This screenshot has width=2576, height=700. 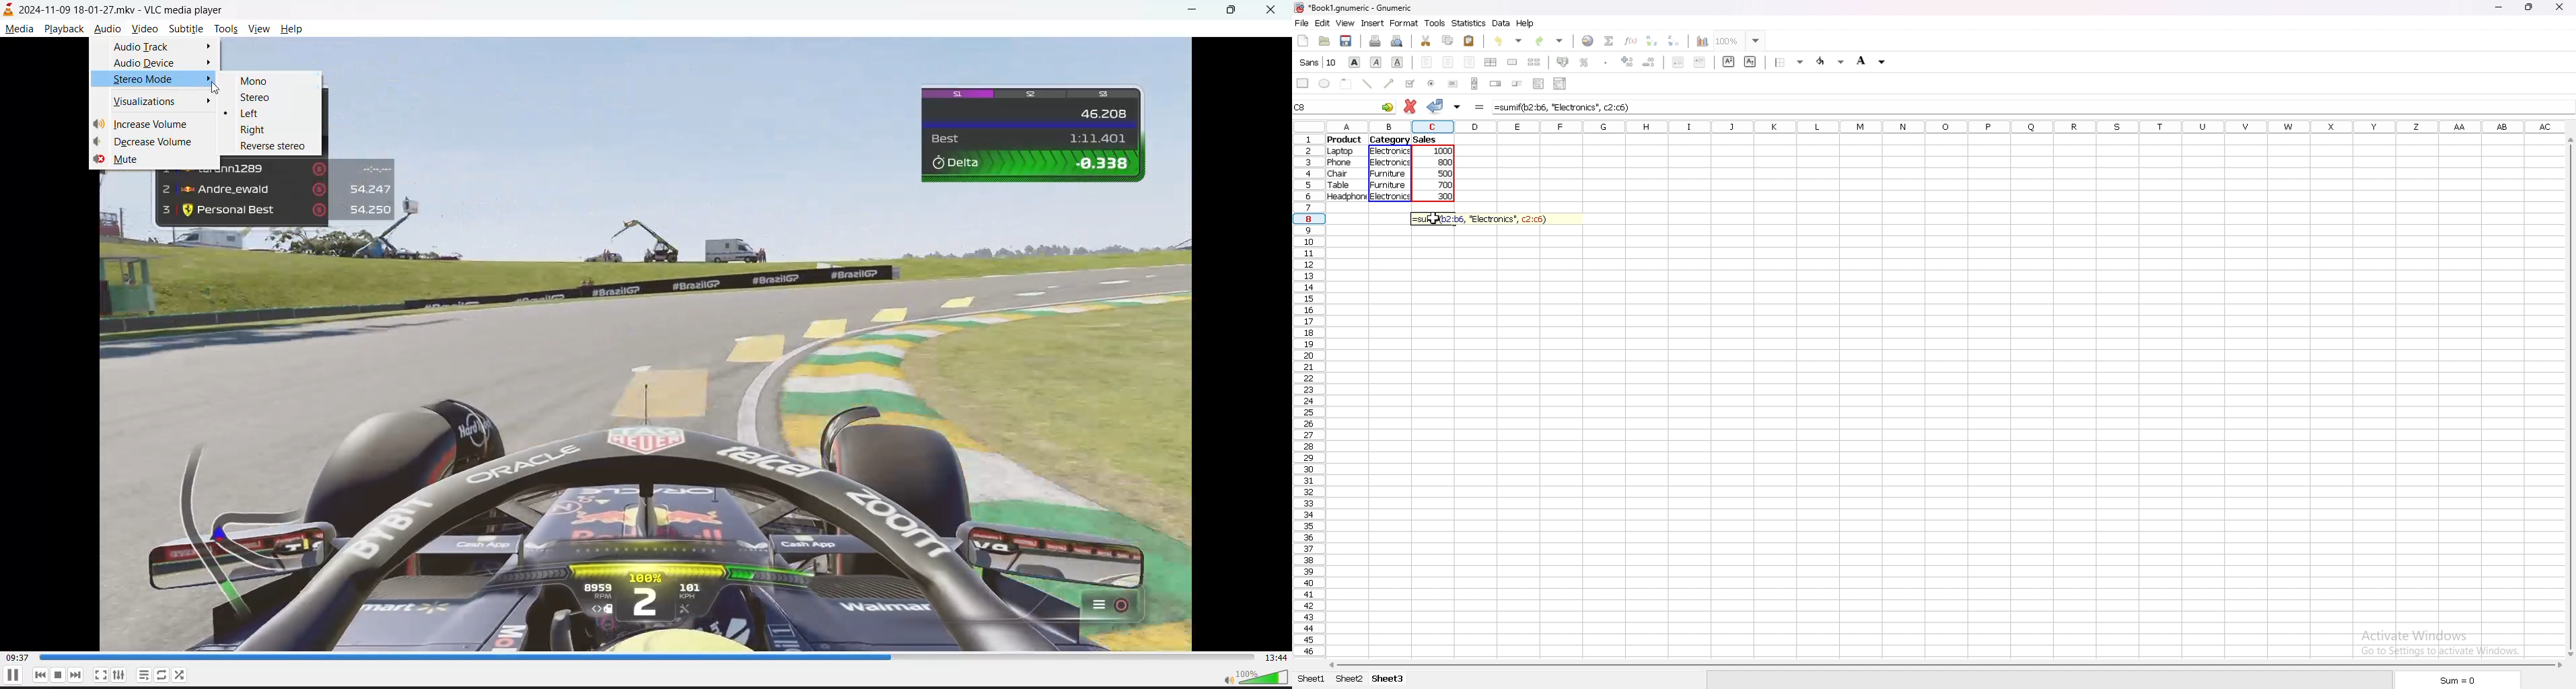 What do you see at coordinates (1610, 40) in the screenshot?
I see `summation` at bounding box center [1610, 40].